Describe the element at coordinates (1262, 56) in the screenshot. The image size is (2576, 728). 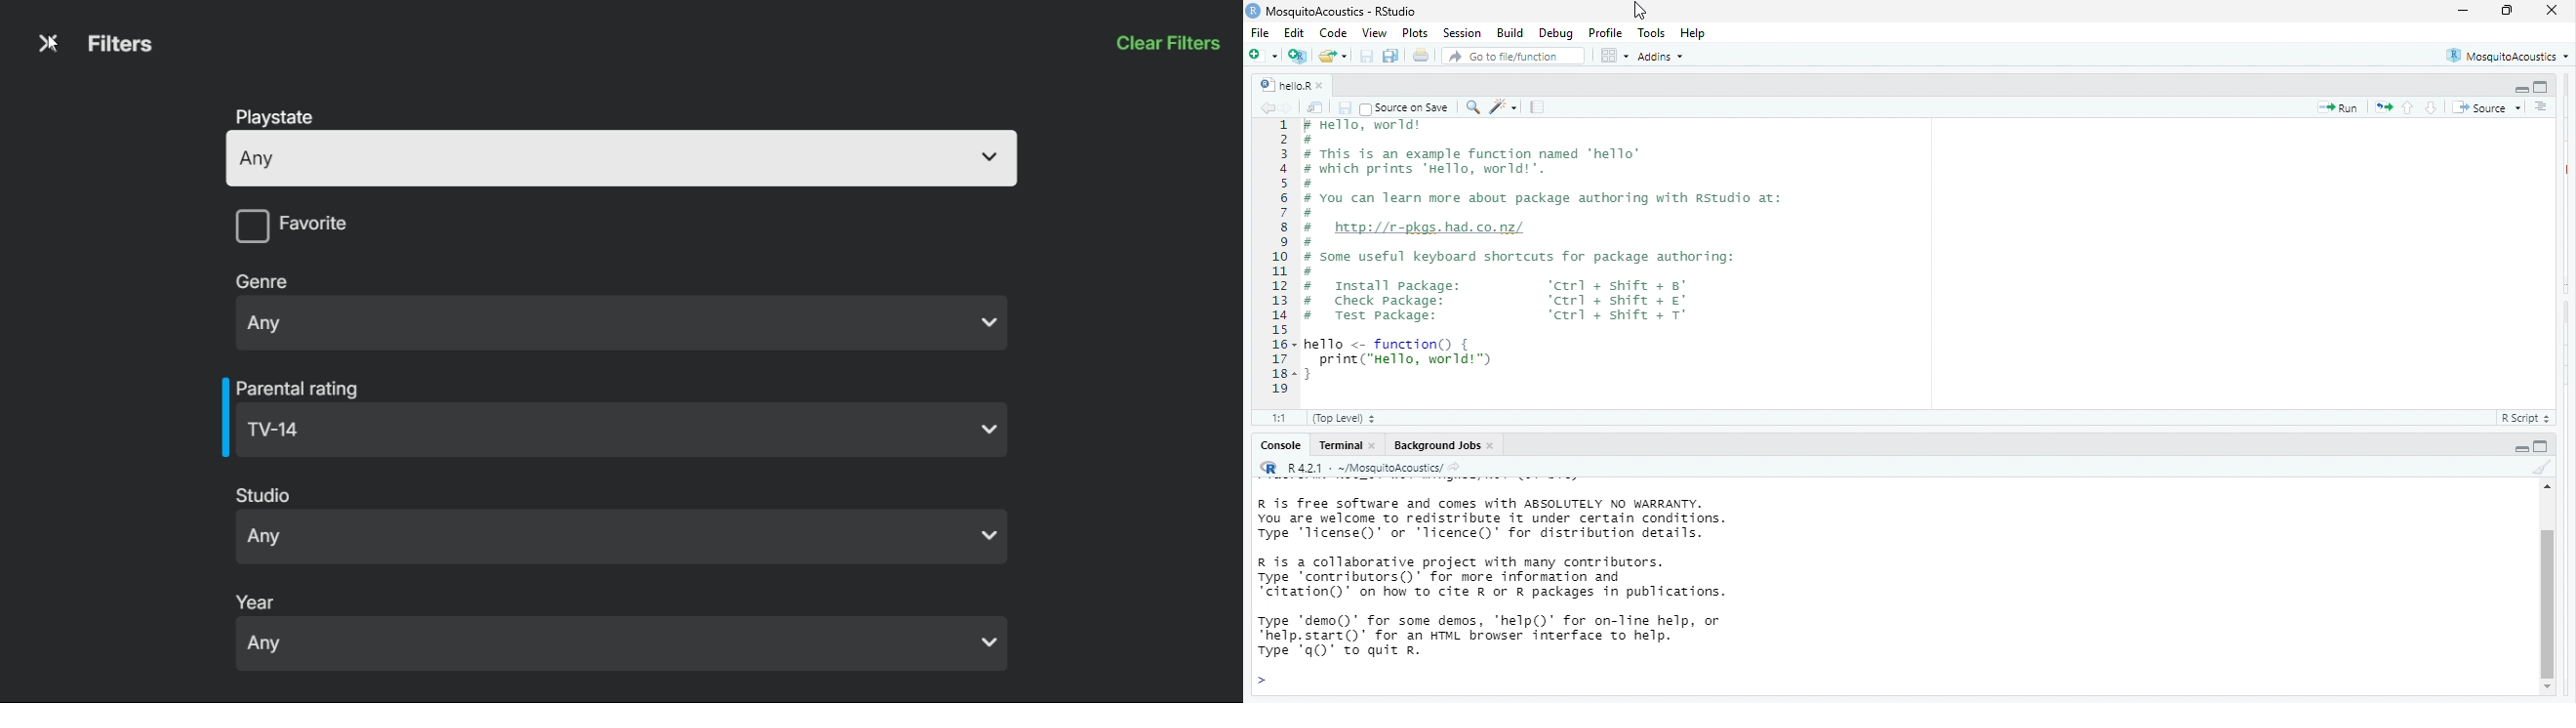
I see `new file` at that location.